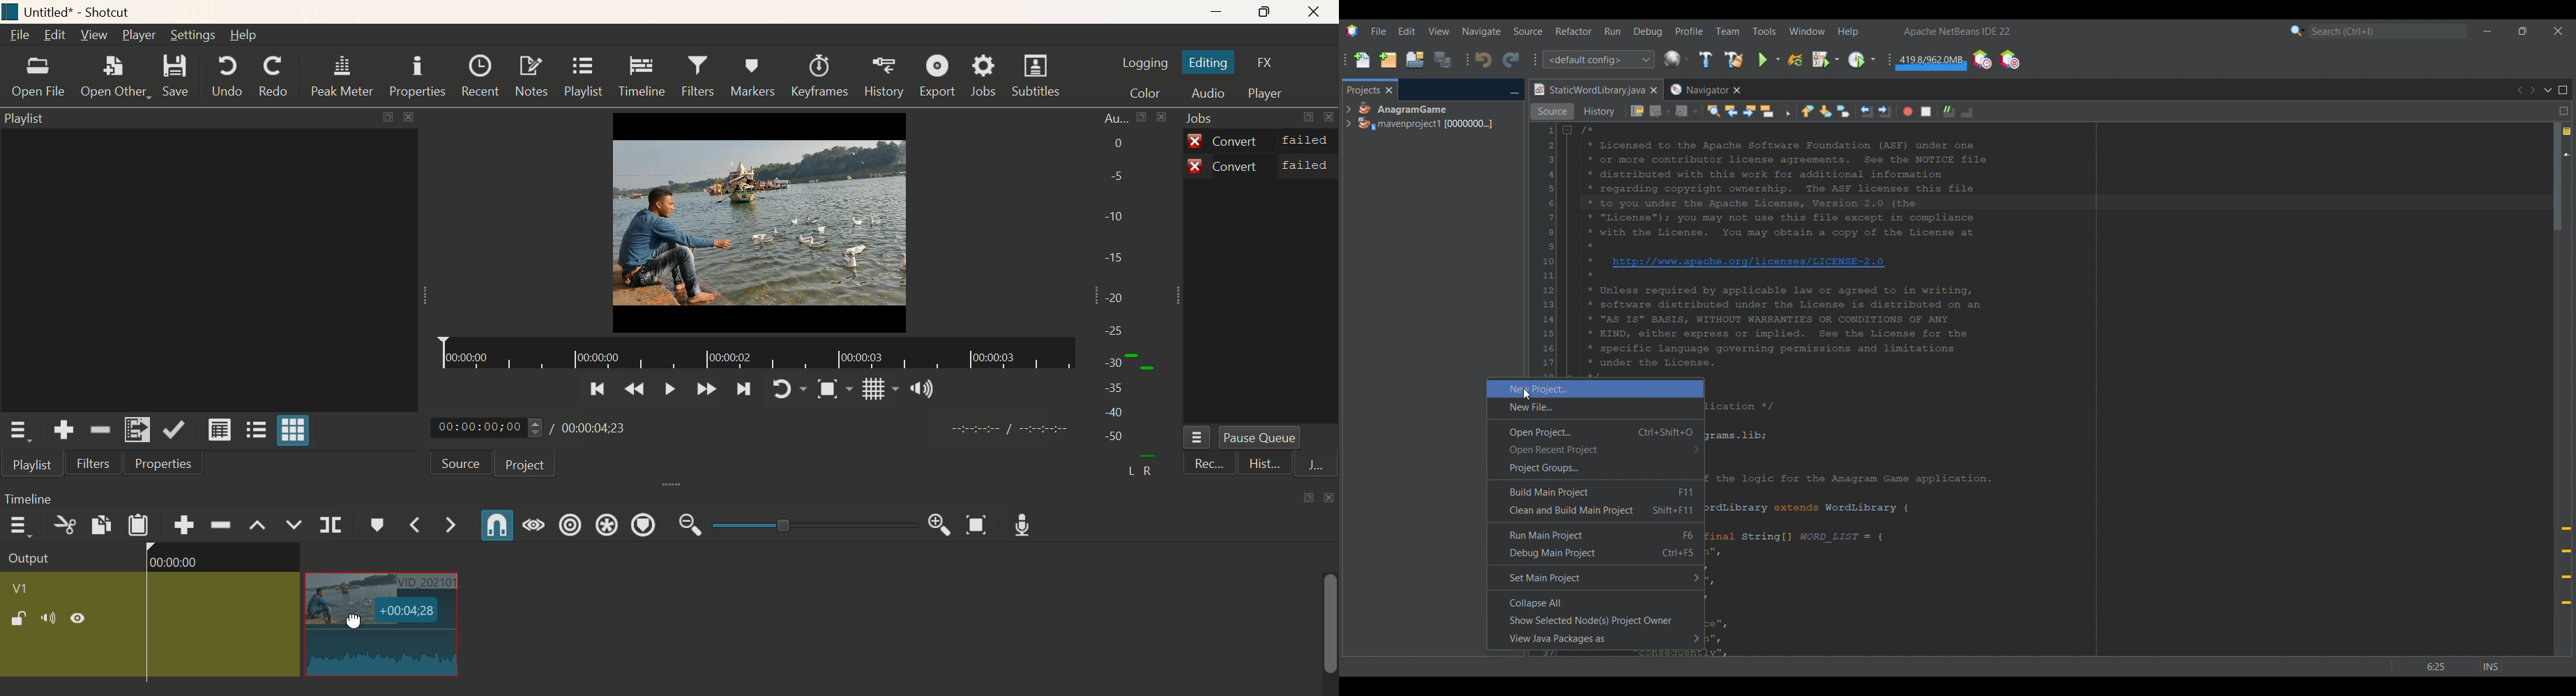  I want to click on Naviagate menu, so click(1481, 32).